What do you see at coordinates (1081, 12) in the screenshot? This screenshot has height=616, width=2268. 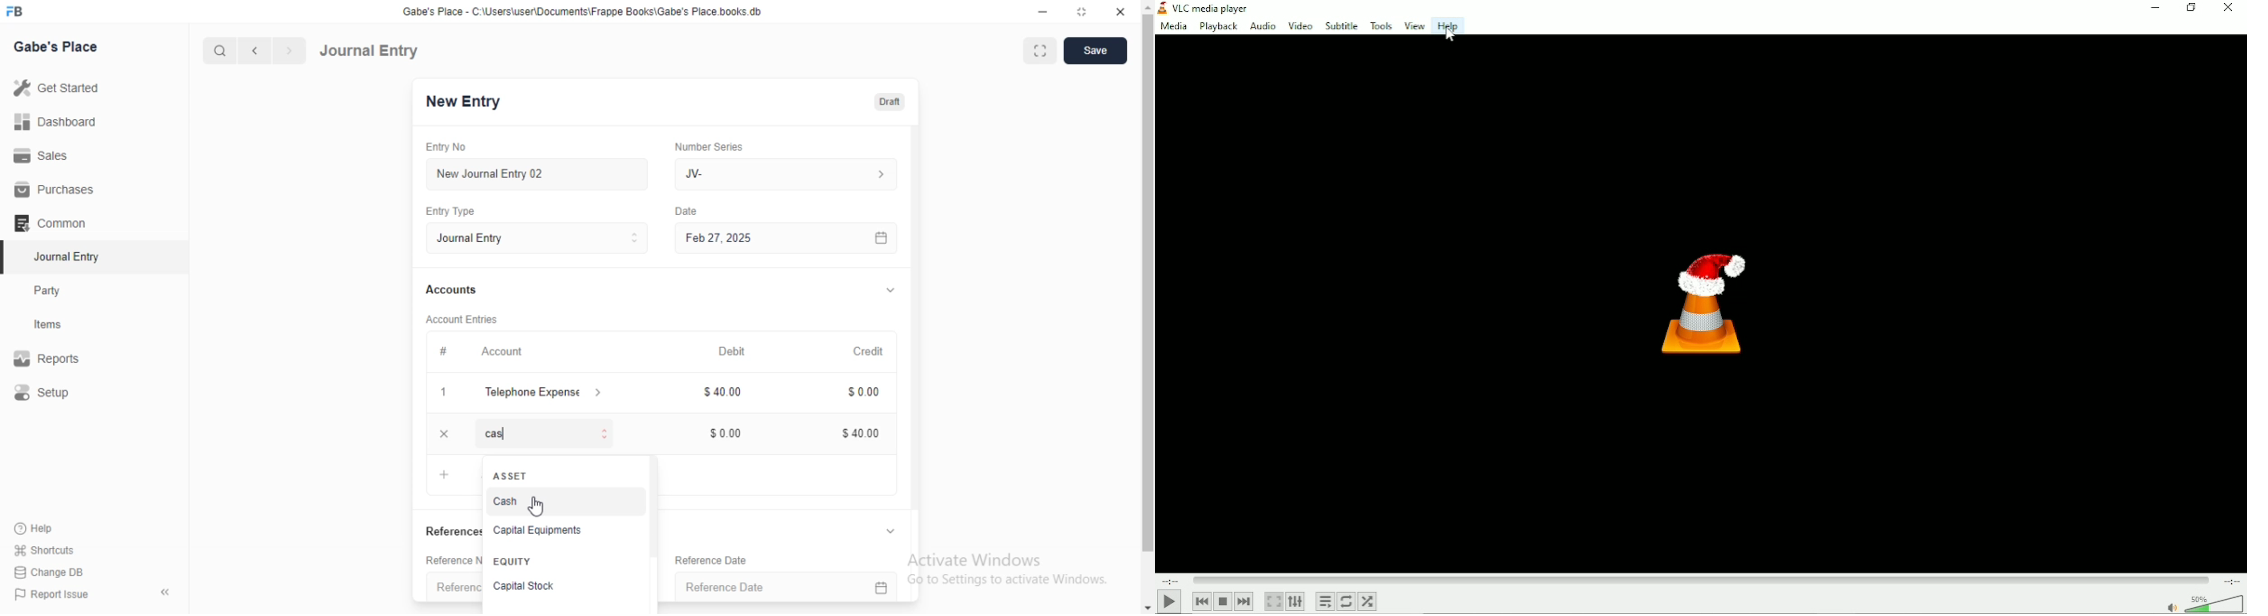 I see `Full screen` at bounding box center [1081, 12].